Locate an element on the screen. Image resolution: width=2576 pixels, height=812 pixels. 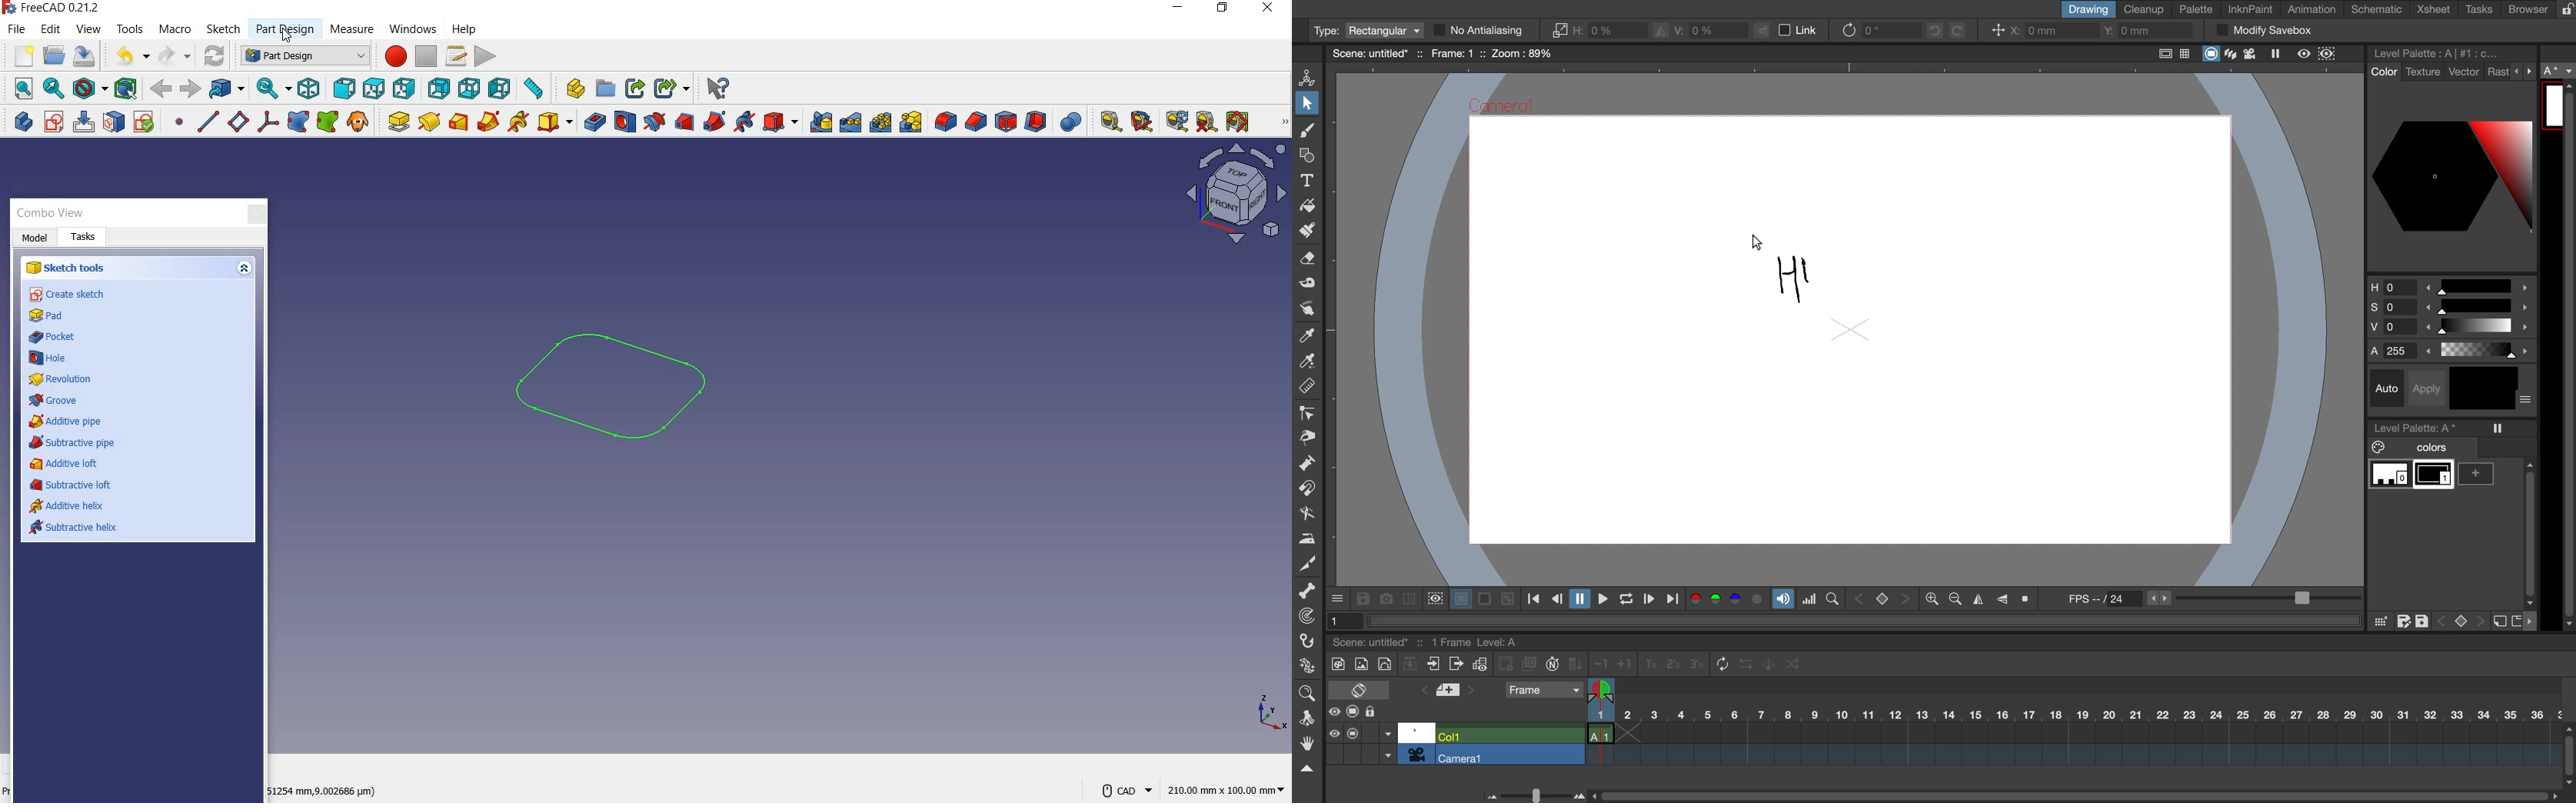
macros recording is located at coordinates (392, 58).